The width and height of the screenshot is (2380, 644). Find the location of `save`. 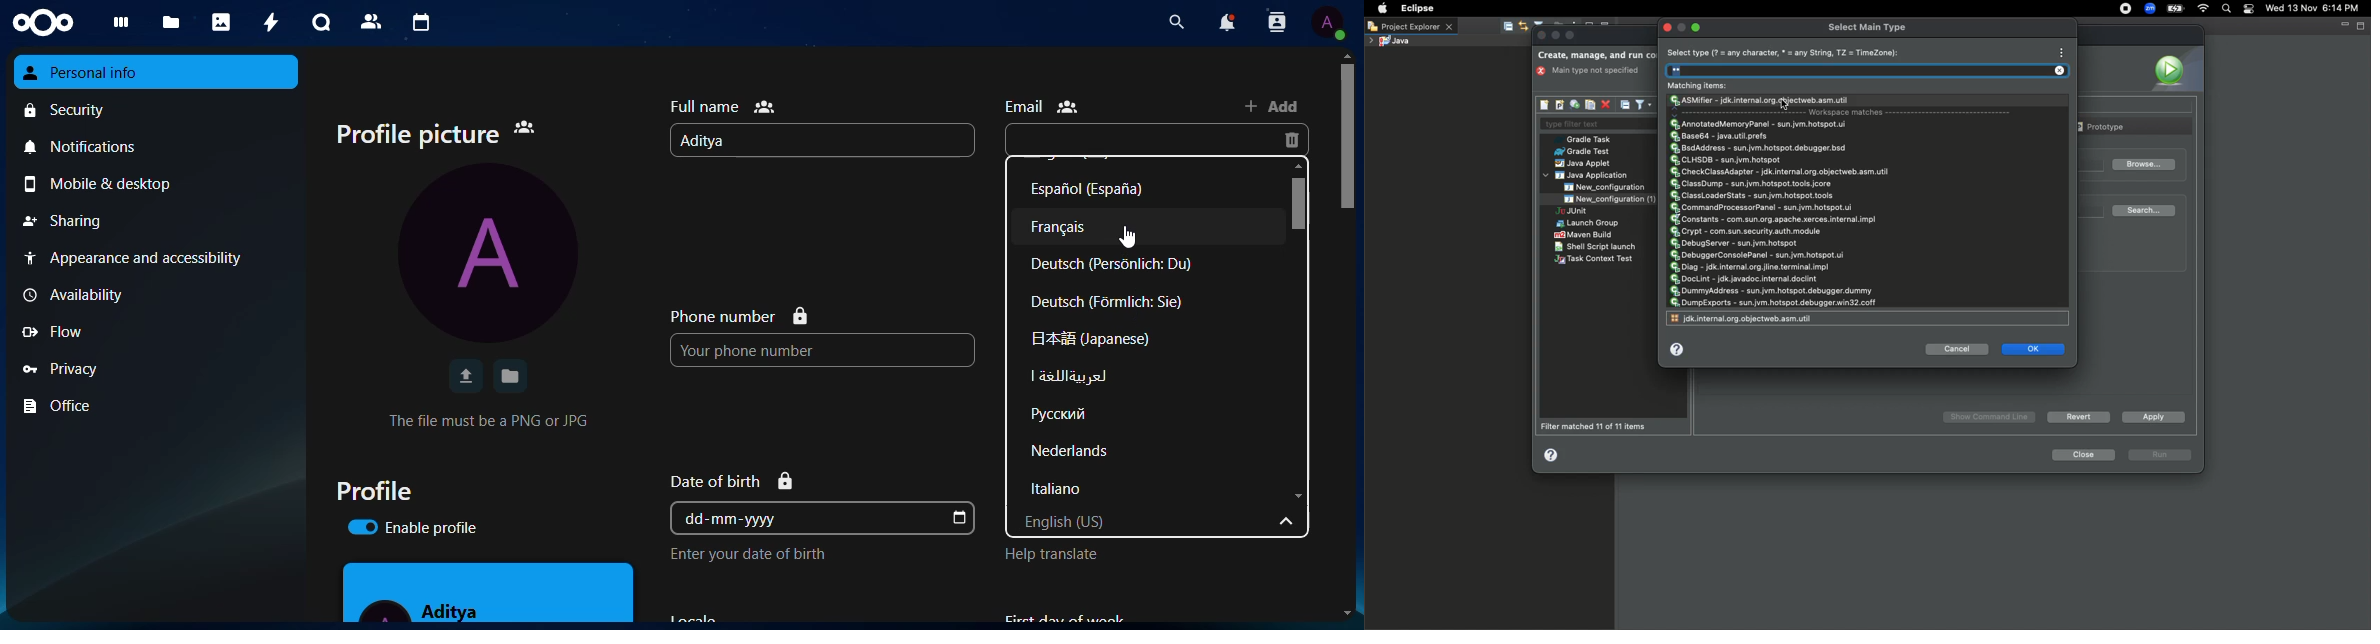

save is located at coordinates (510, 375).